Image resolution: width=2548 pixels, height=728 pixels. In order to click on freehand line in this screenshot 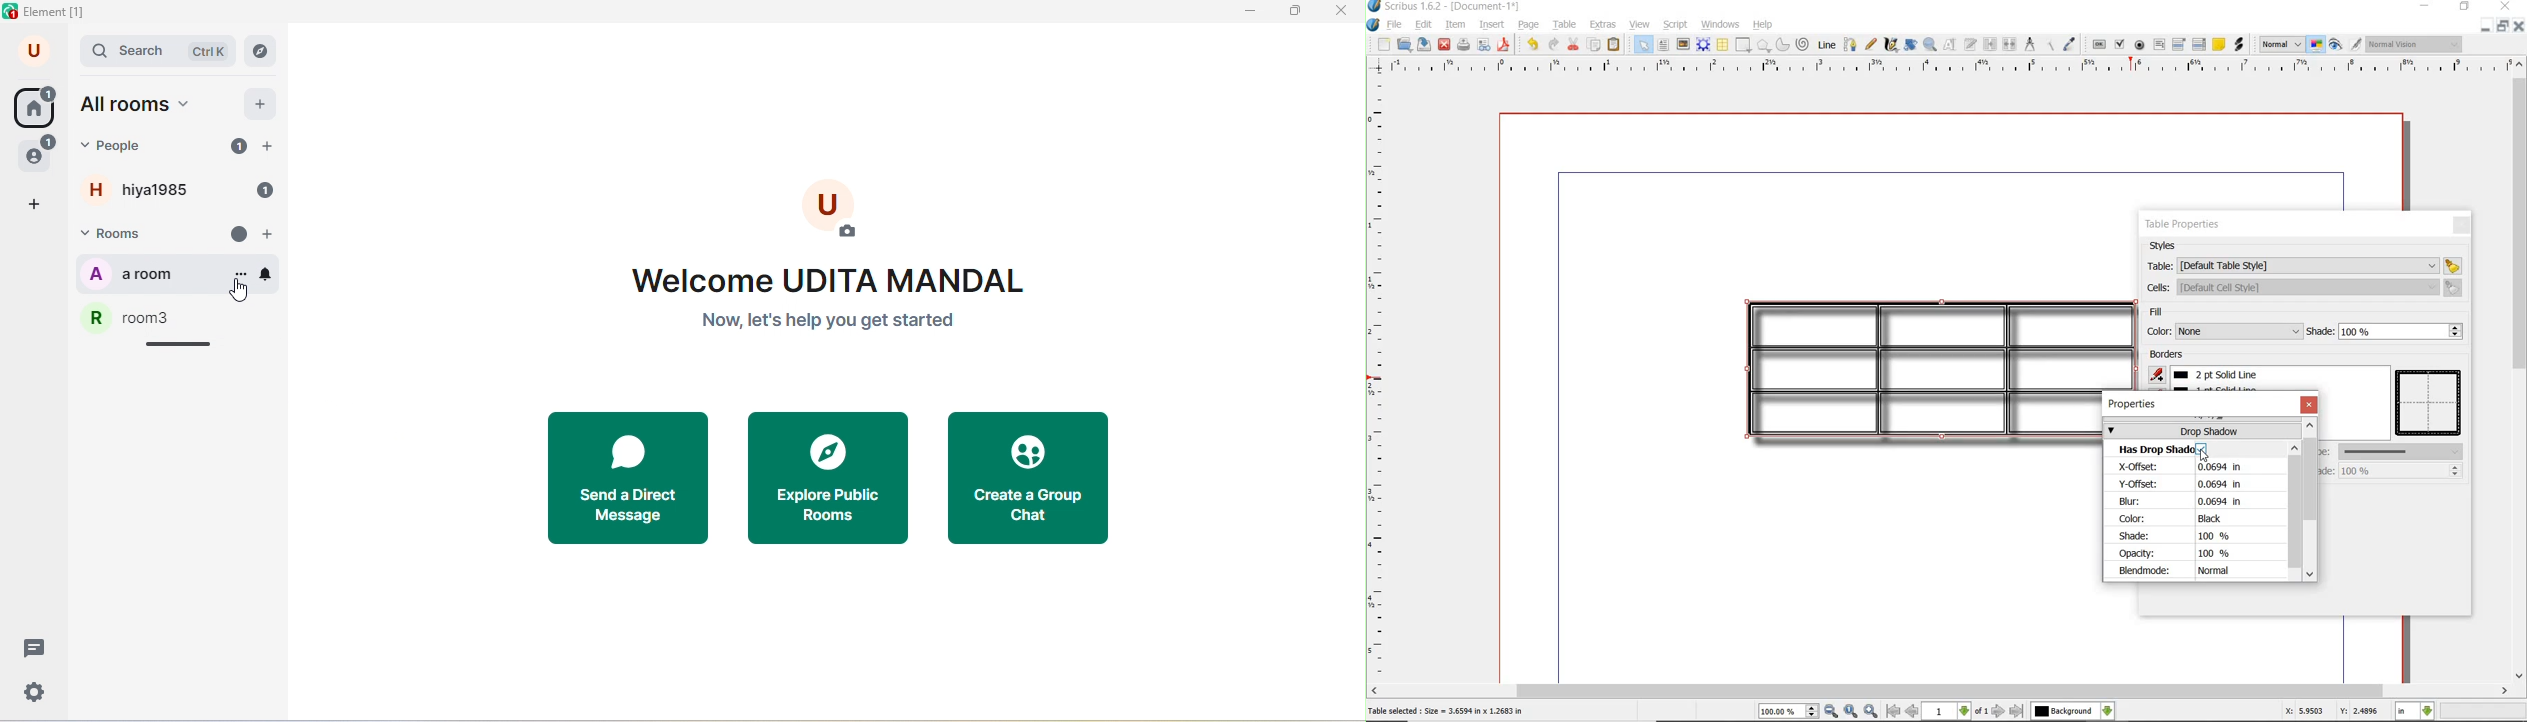, I will do `click(1872, 46)`.